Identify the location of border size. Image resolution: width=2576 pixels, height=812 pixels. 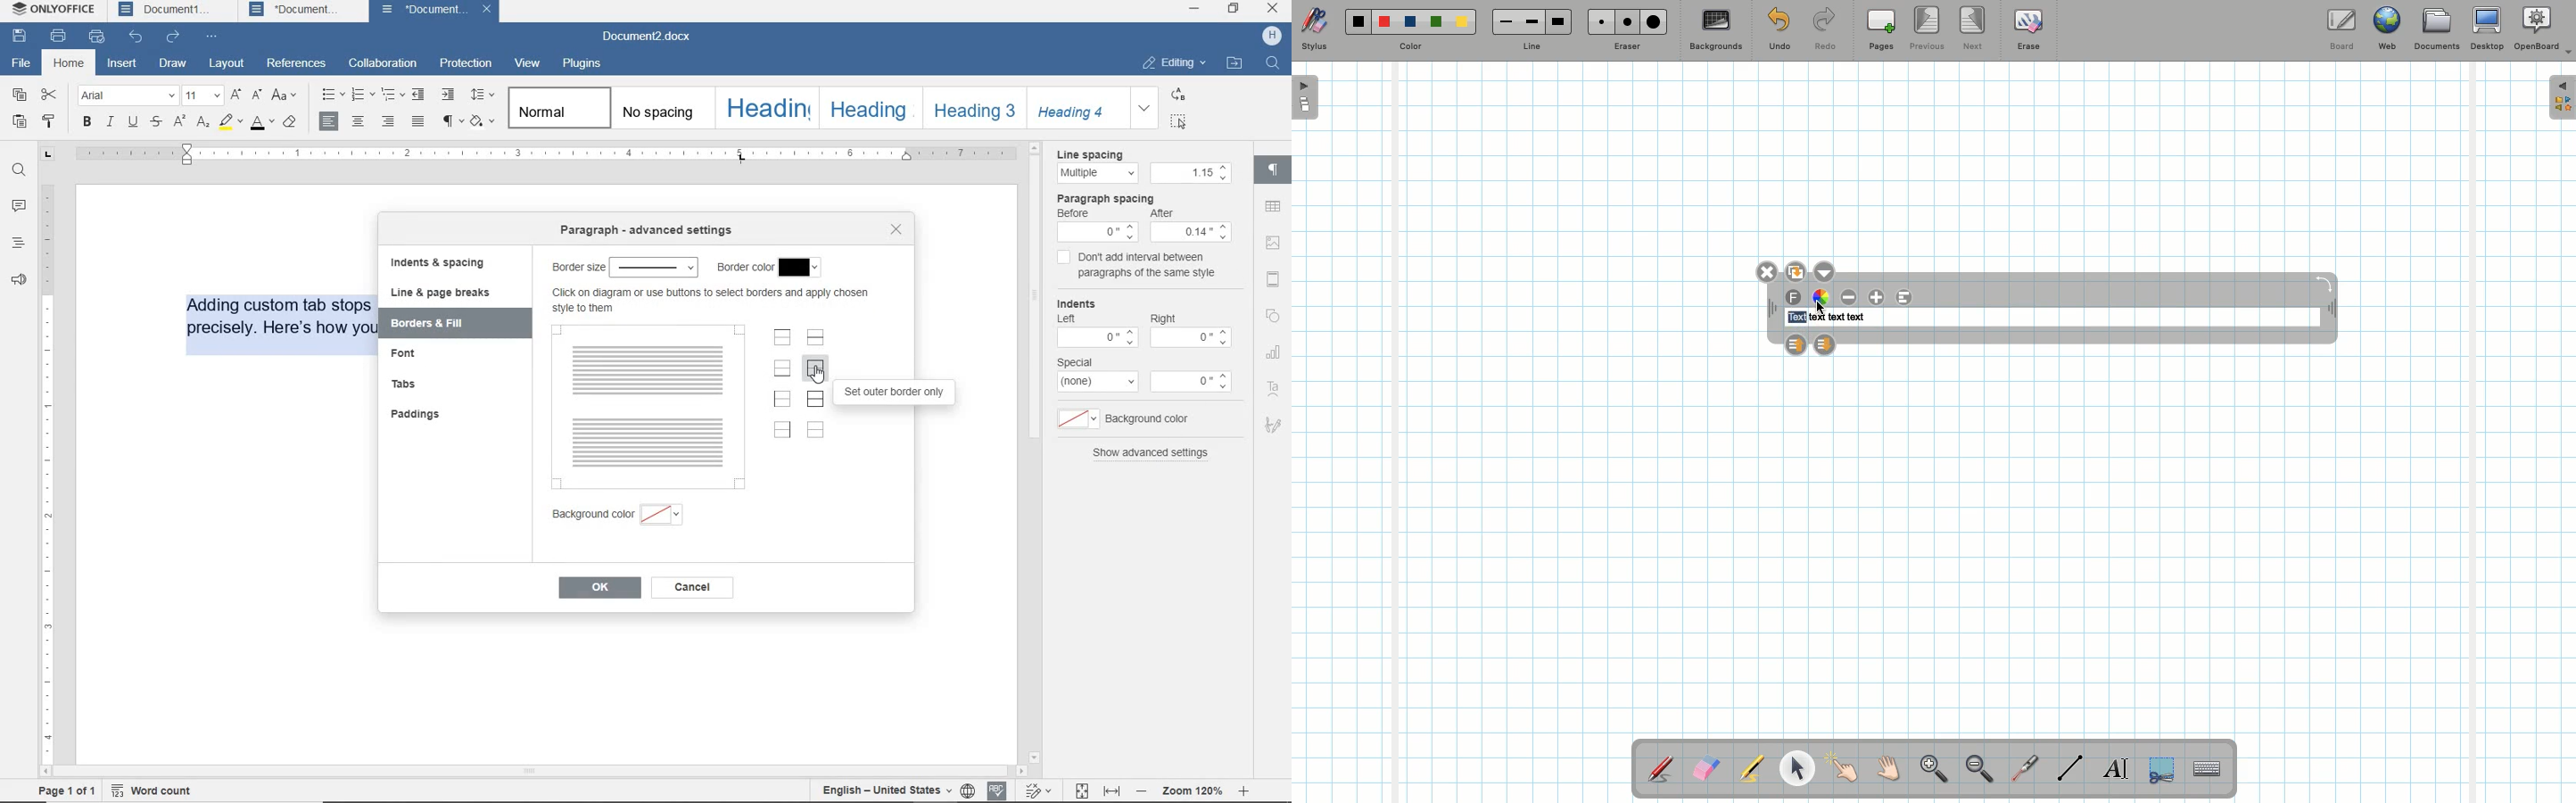
(653, 230).